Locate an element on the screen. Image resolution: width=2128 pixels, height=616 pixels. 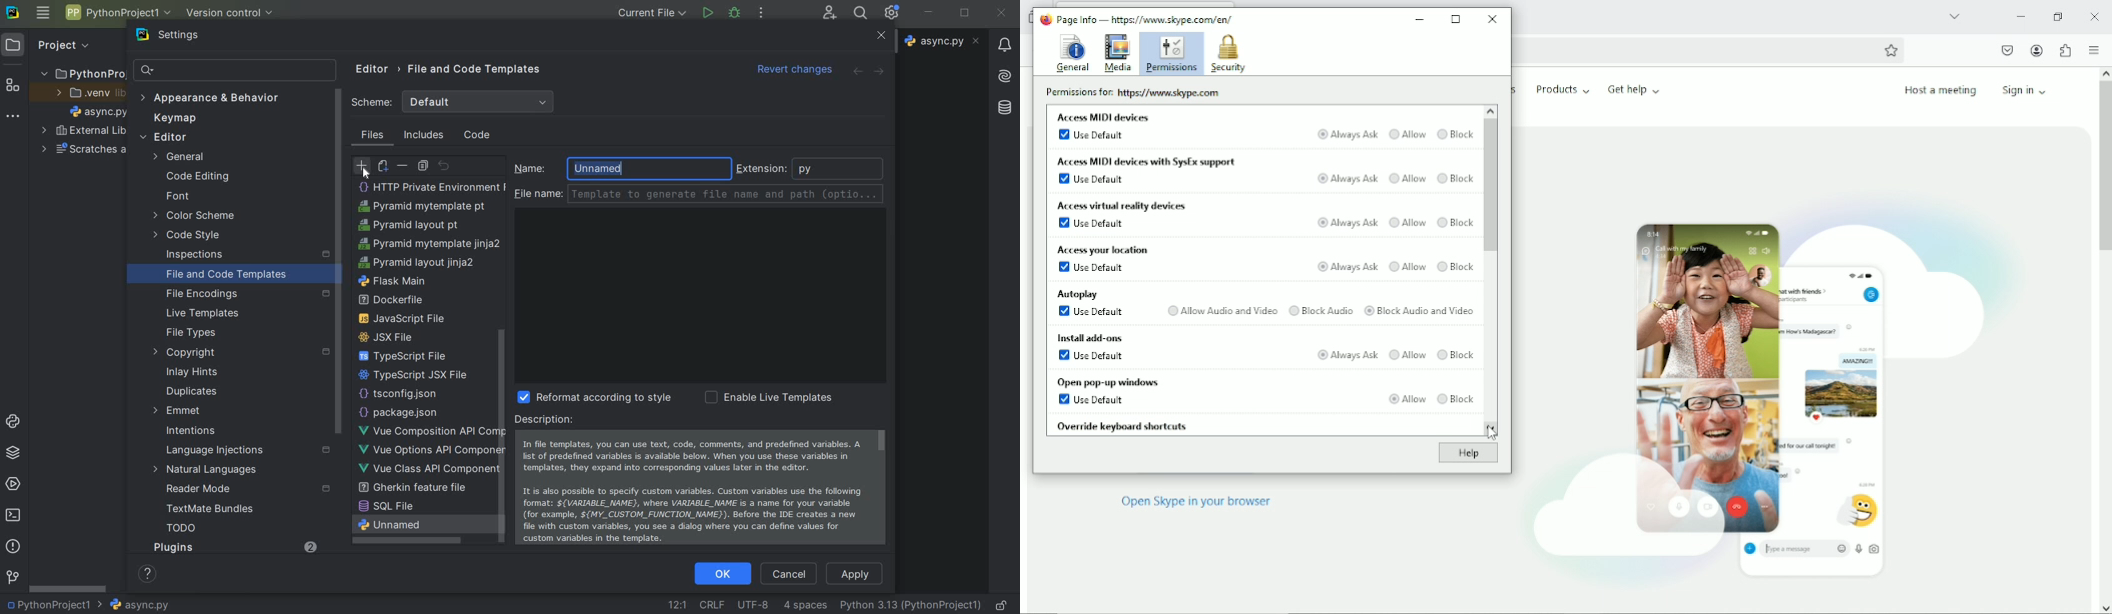
Allow is located at coordinates (1408, 354).